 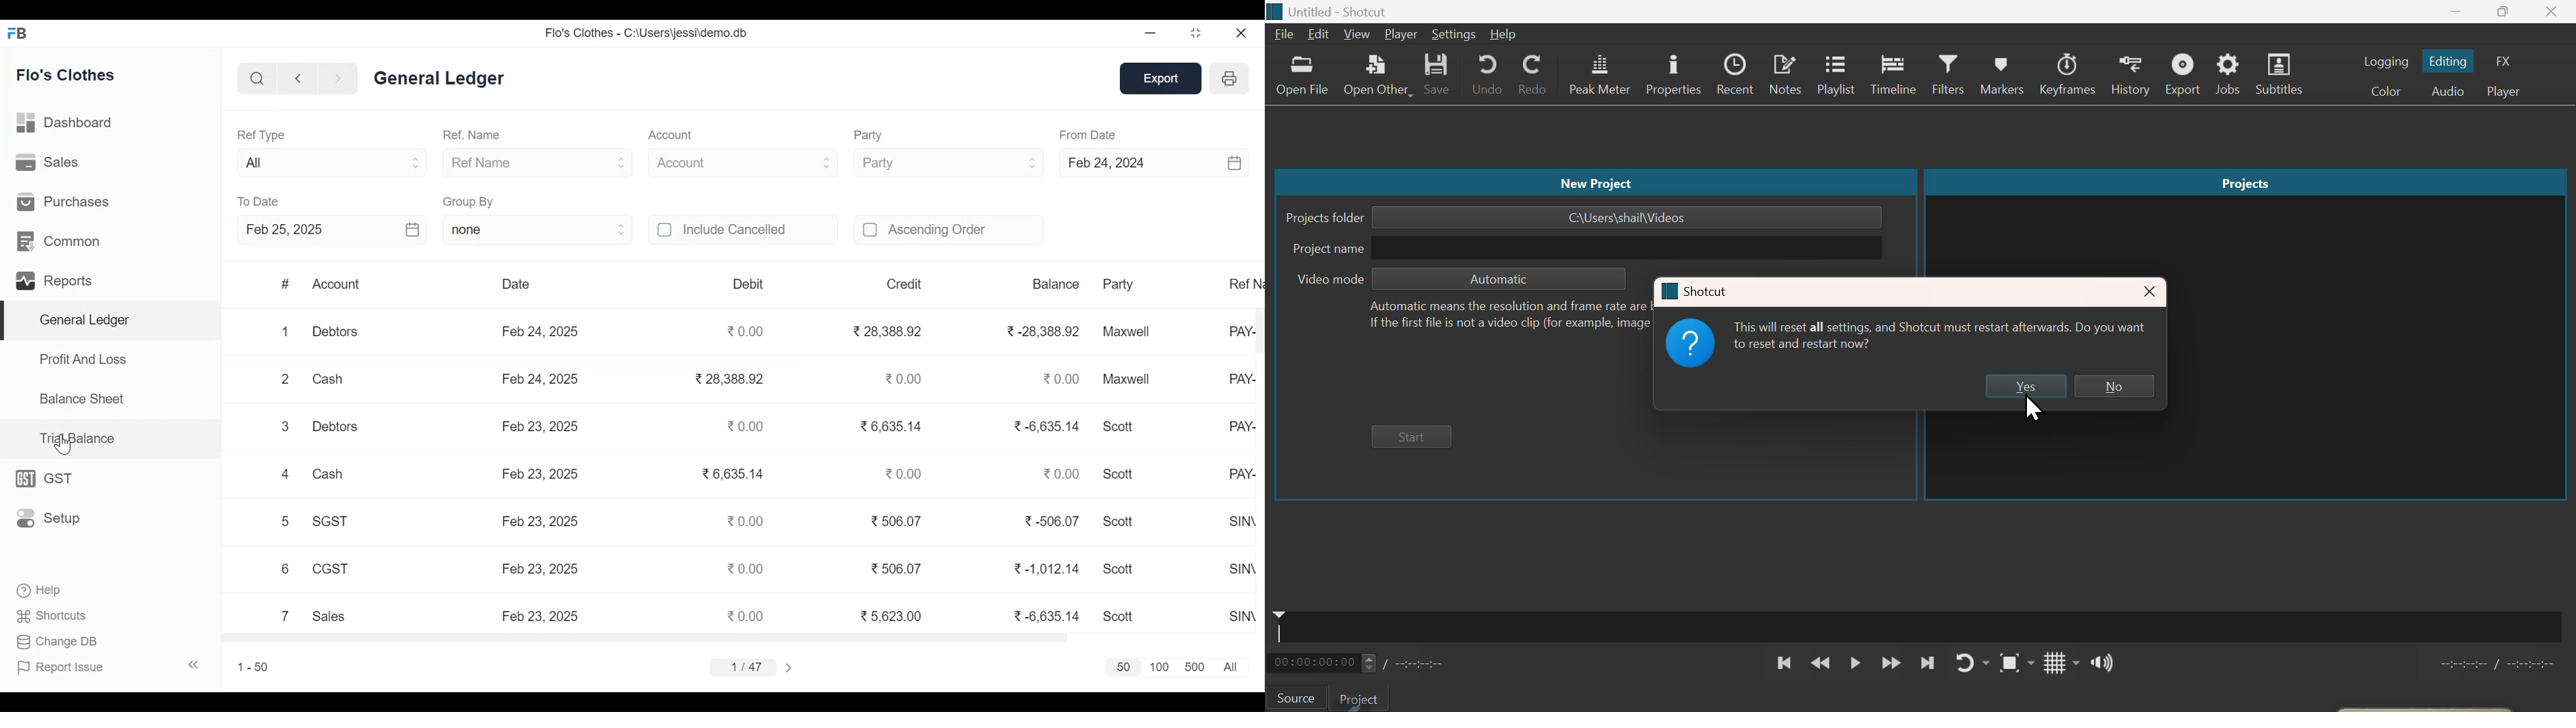 What do you see at coordinates (285, 378) in the screenshot?
I see `2` at bounding box center [285, 378].